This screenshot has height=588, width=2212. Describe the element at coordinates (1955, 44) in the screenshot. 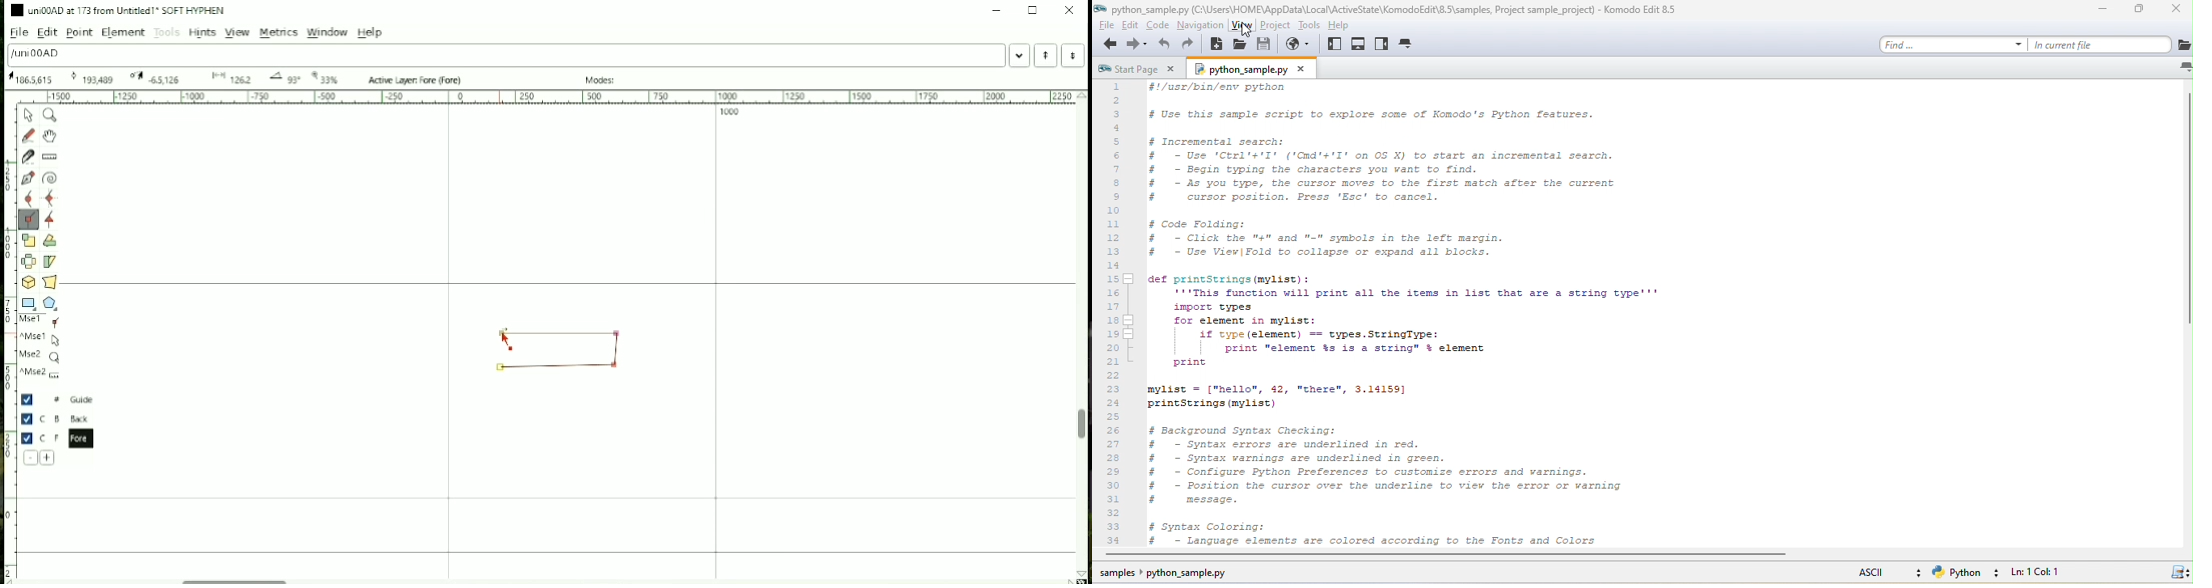

I see `find` at that location.